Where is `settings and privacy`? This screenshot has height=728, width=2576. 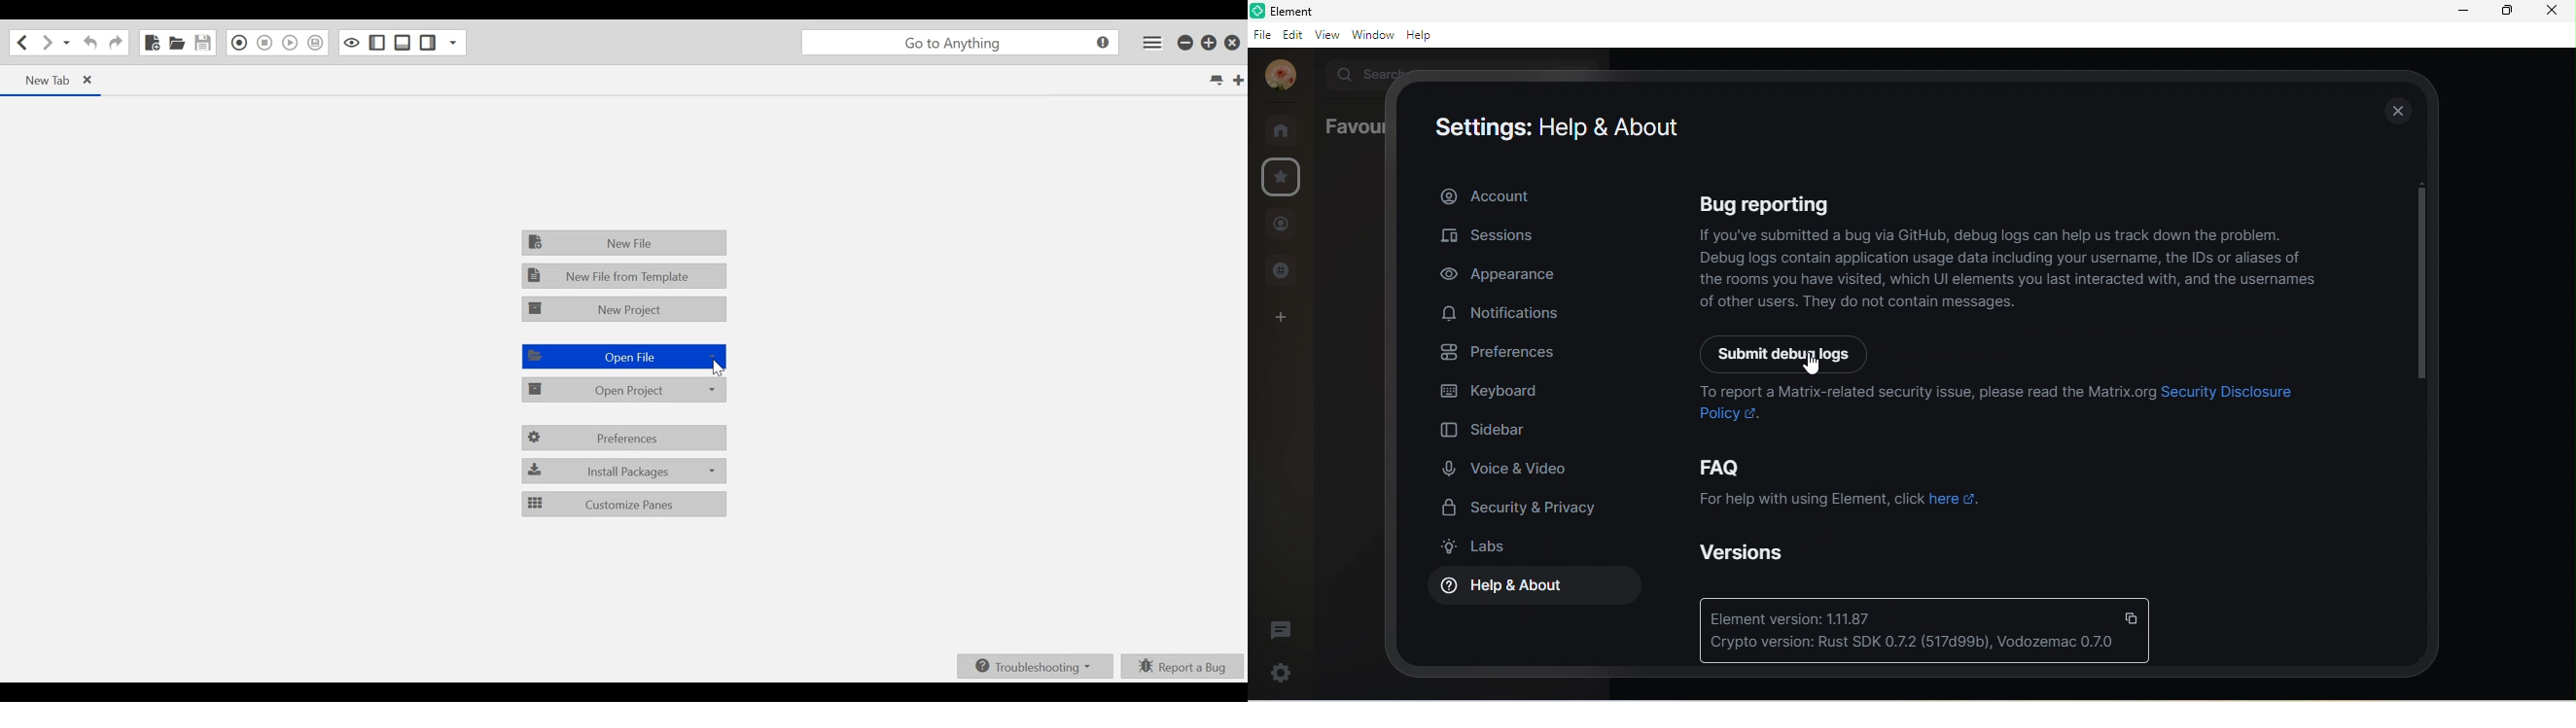
settings and privacy is located at coordinates (1524, 509).